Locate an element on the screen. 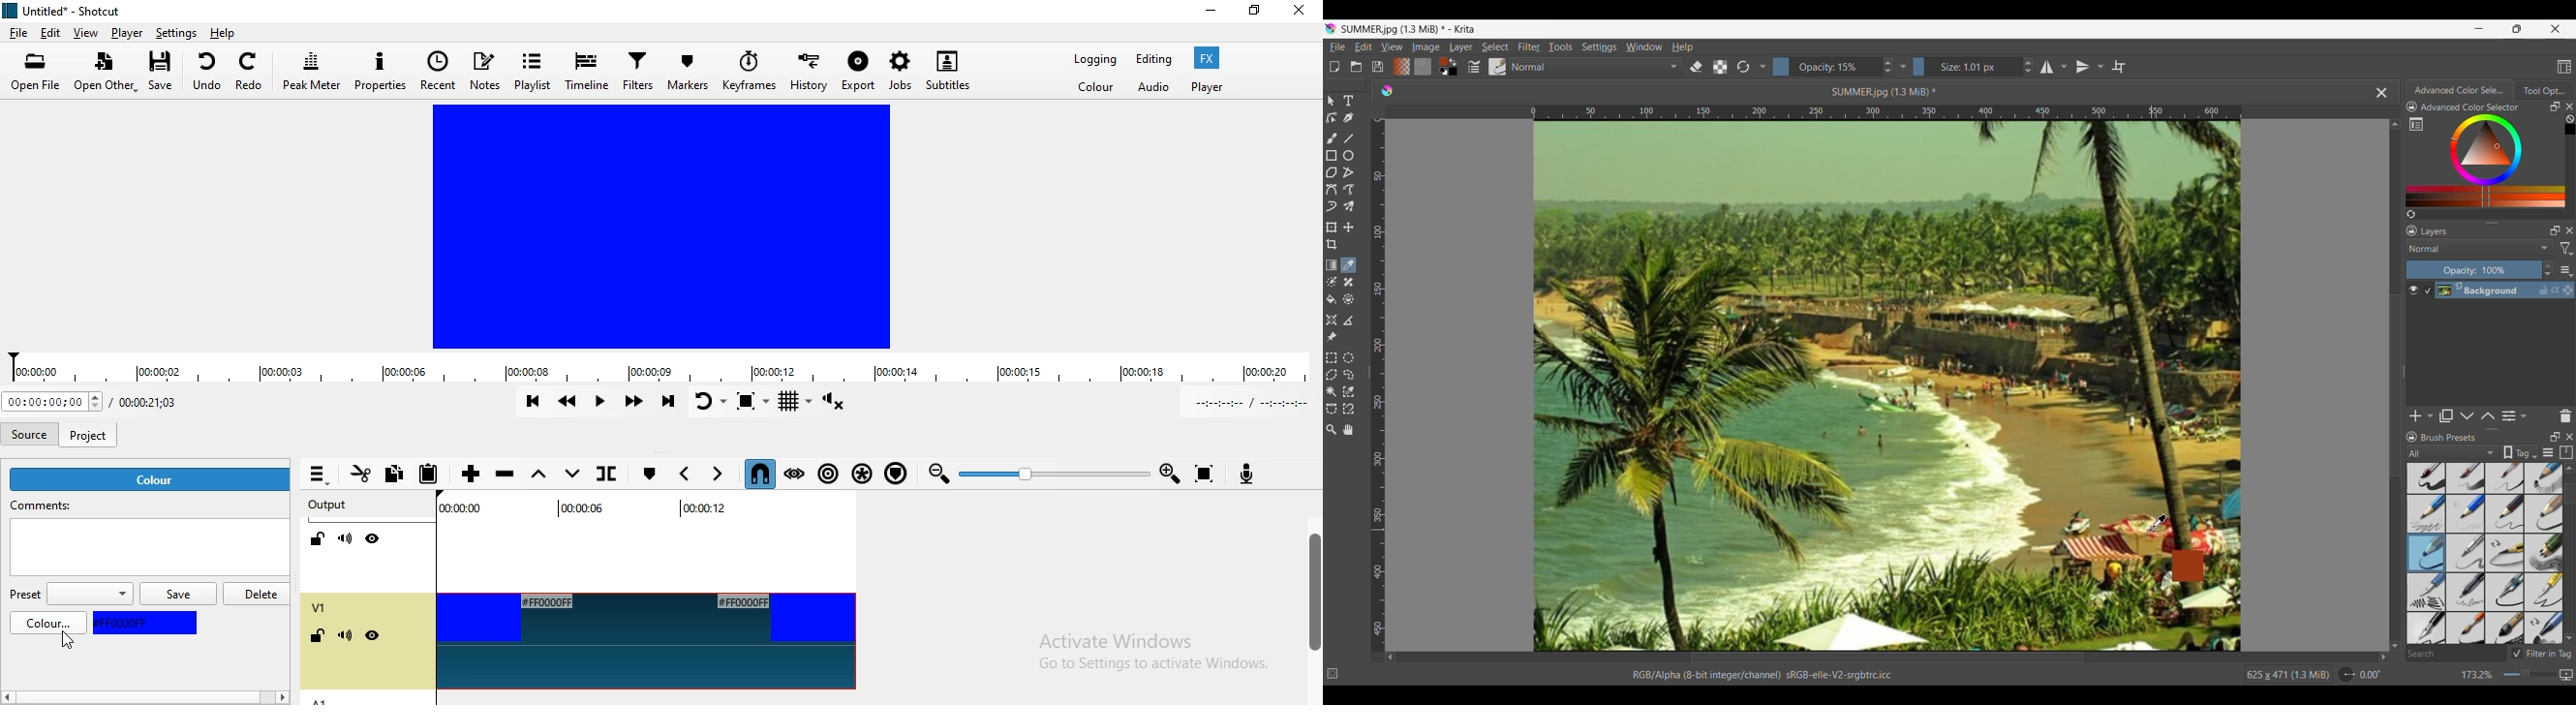 The image size is (2576, 728). save is located at coordinates (181, 596).